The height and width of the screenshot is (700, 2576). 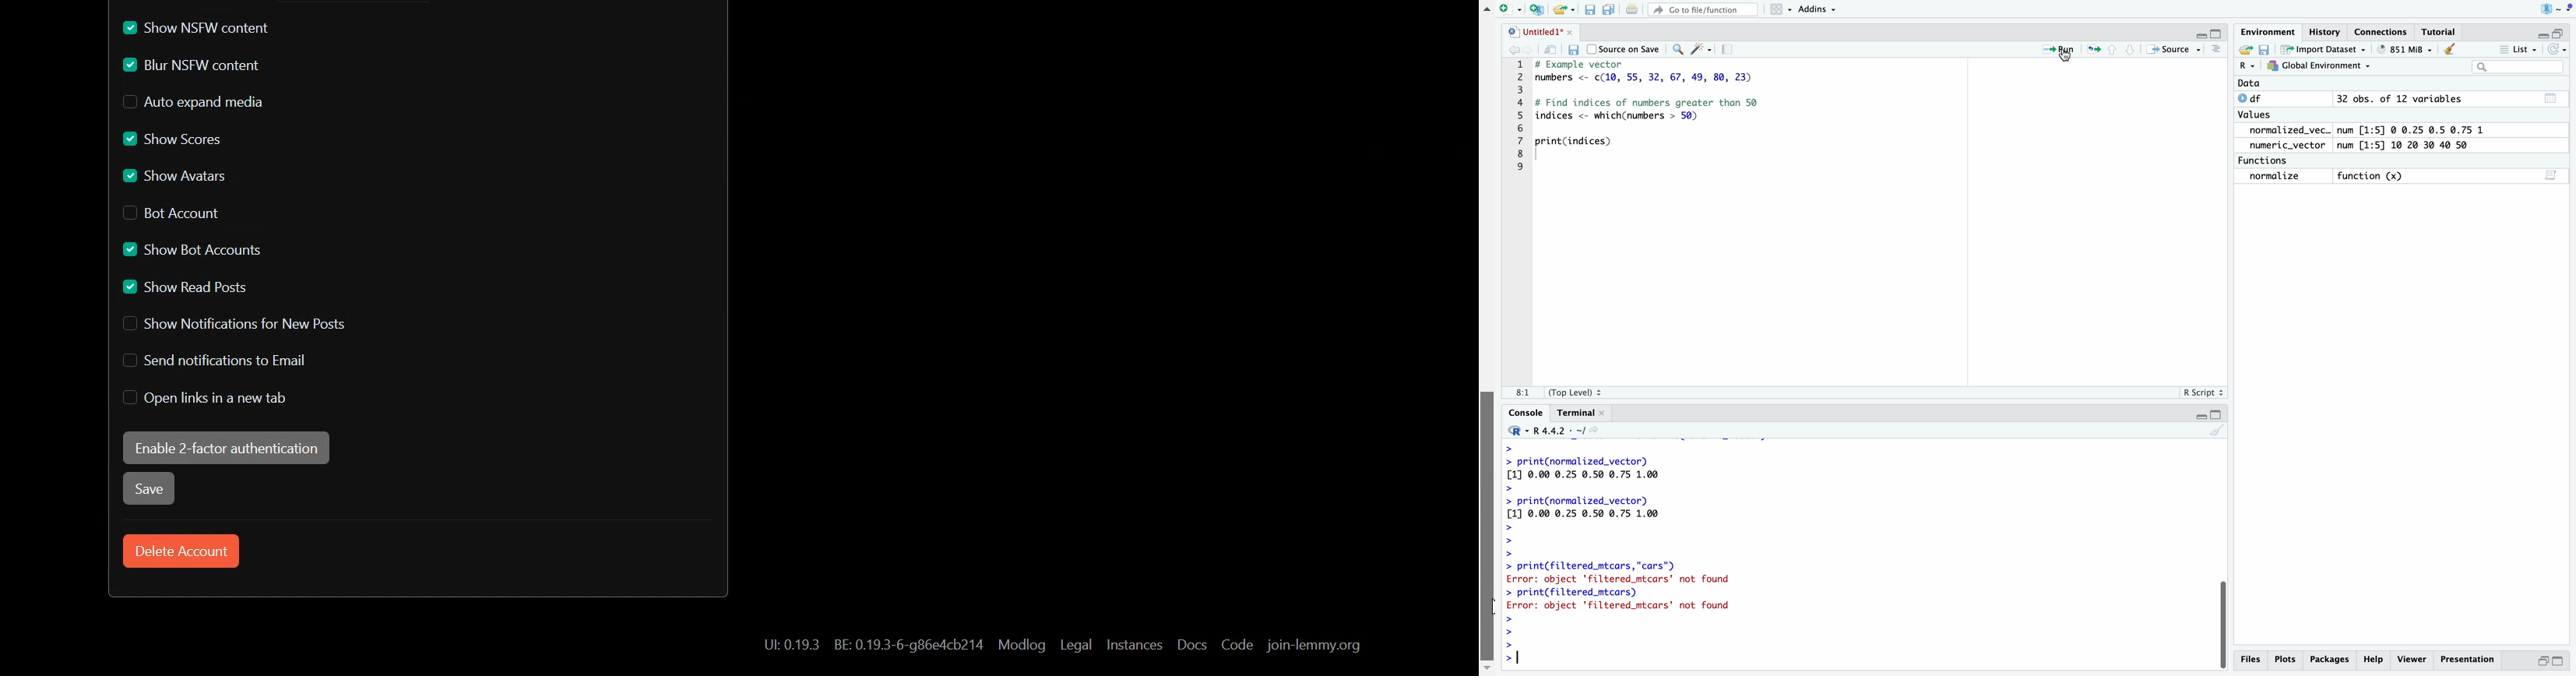 What do you see at coordinates (173, 138) in the screenshot?
I see `Enable Show Scores` at bounding box center [173, 138].